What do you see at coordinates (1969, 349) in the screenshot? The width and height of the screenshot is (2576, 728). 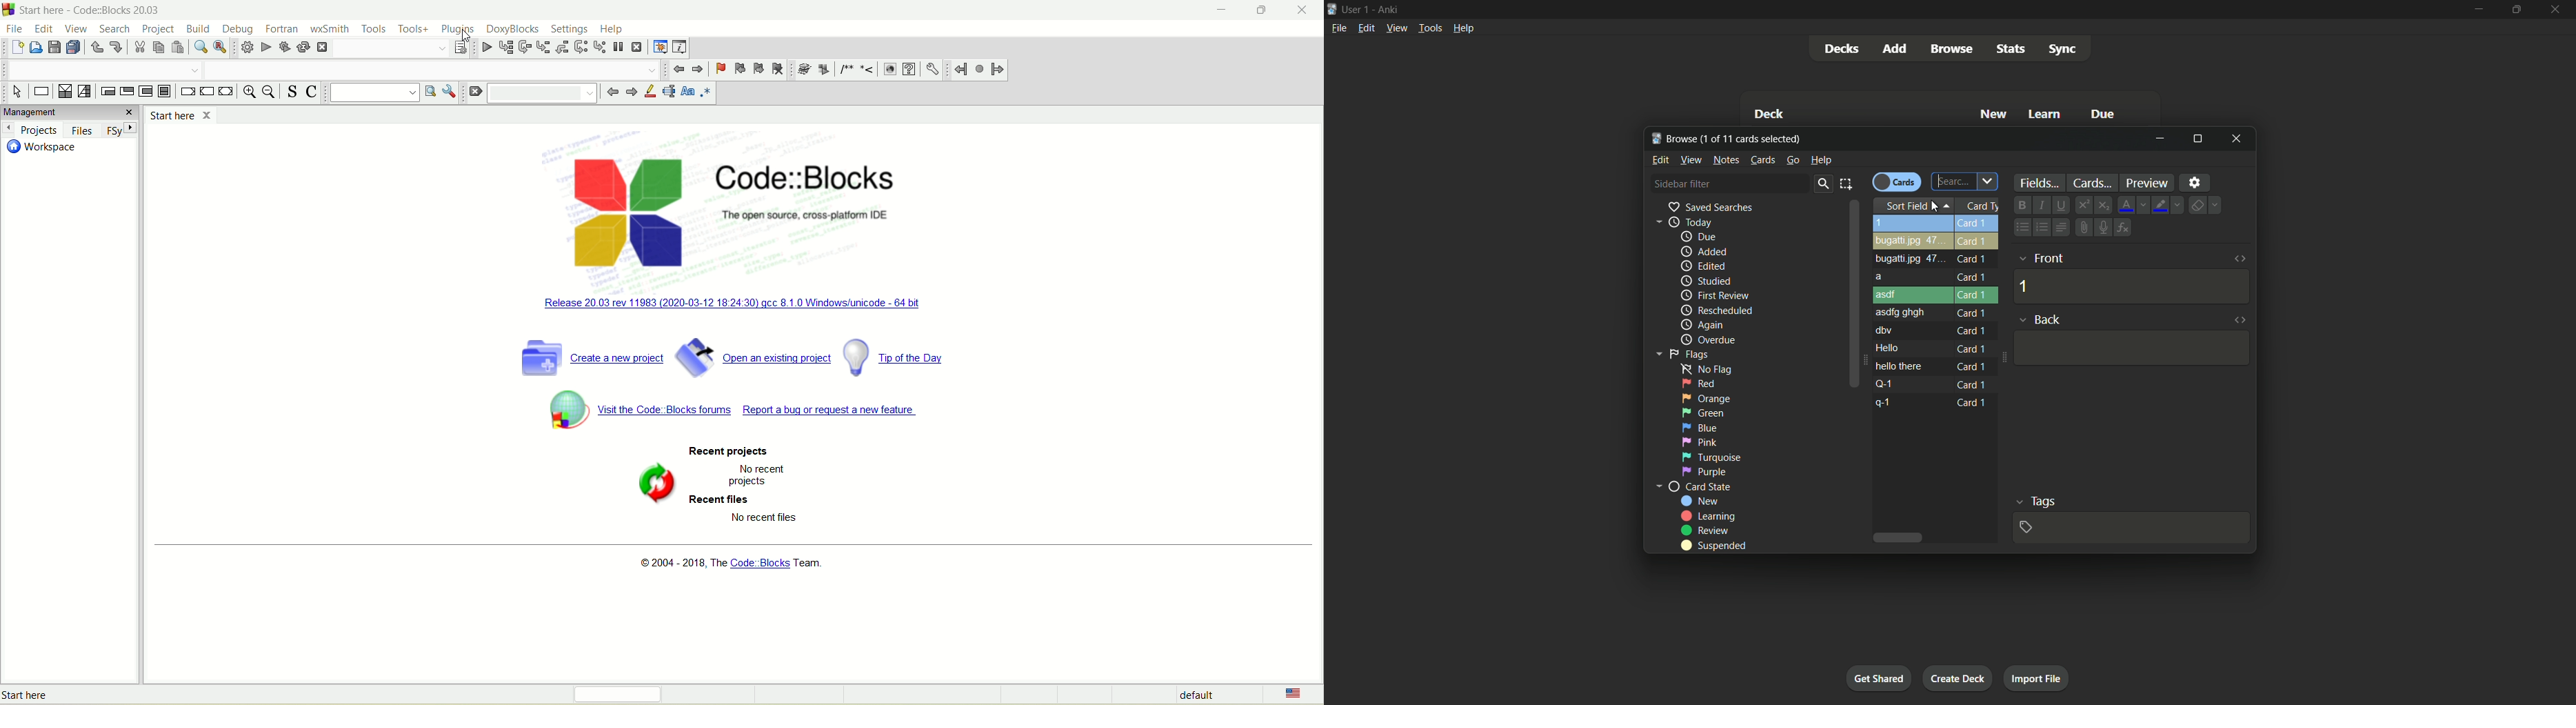 I see `card 1` at bounding box center [1969, 349].